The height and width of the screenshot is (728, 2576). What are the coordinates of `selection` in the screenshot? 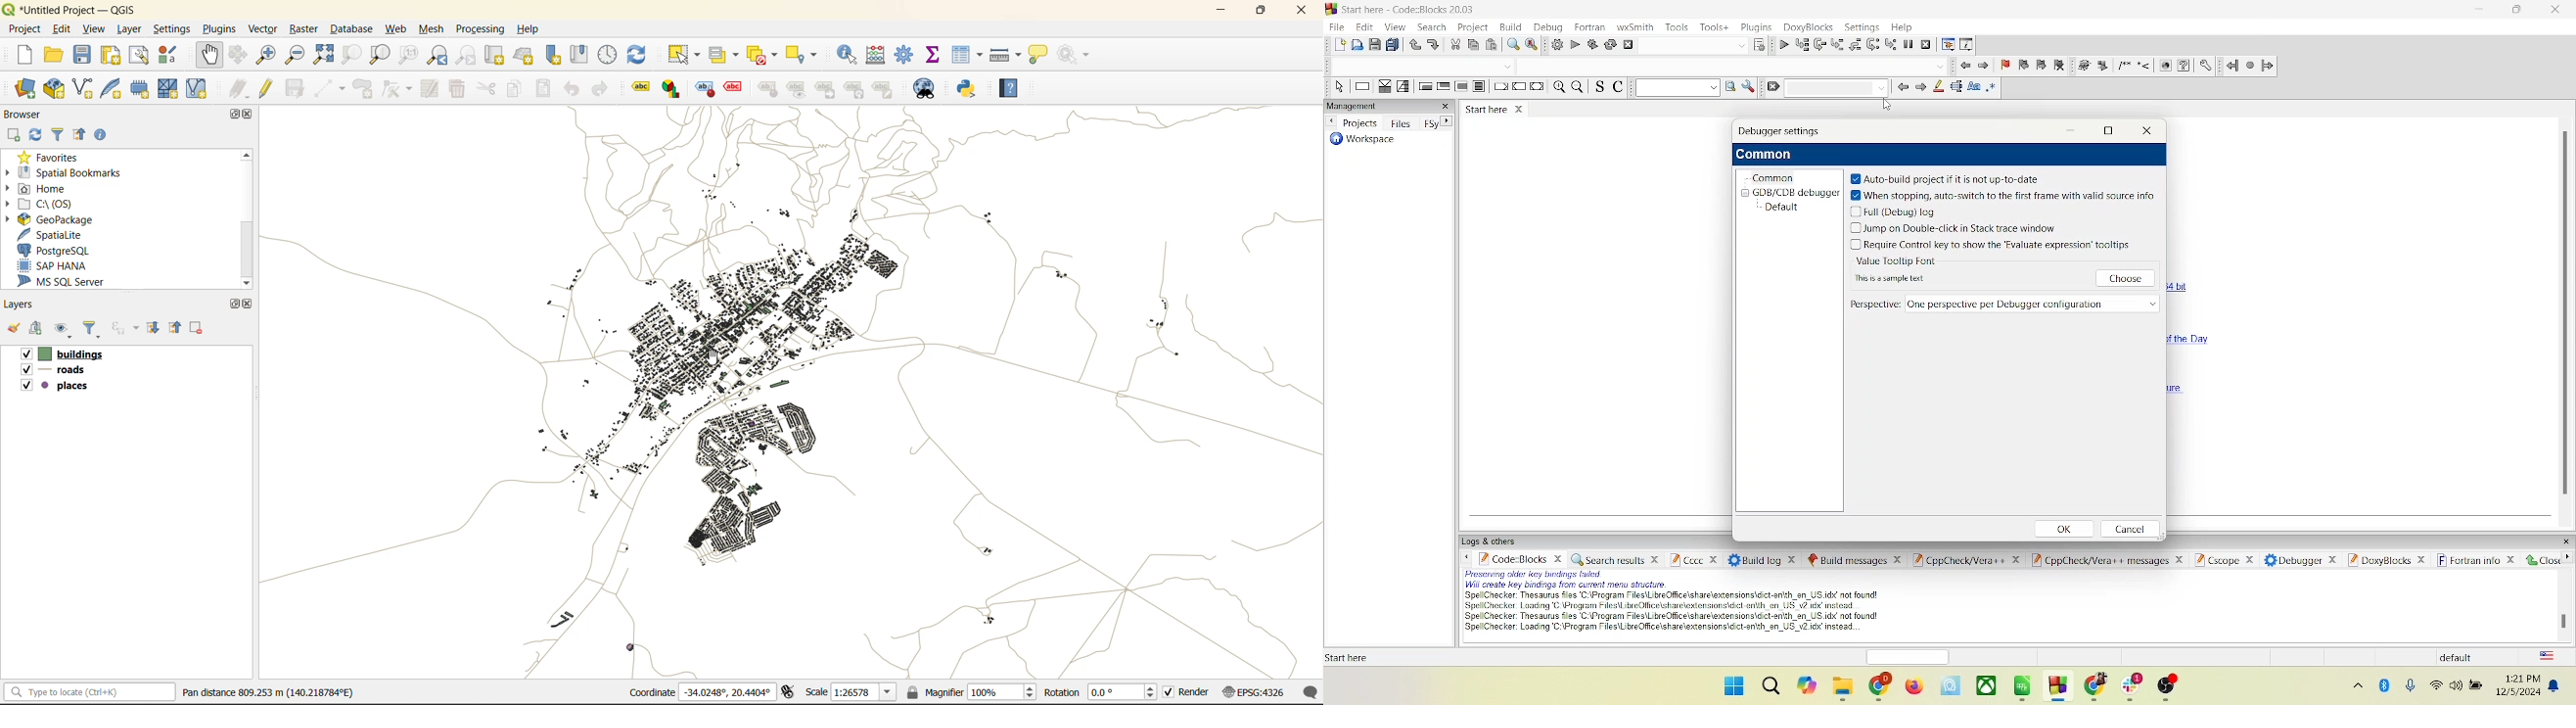 It's located at (1403, 86).